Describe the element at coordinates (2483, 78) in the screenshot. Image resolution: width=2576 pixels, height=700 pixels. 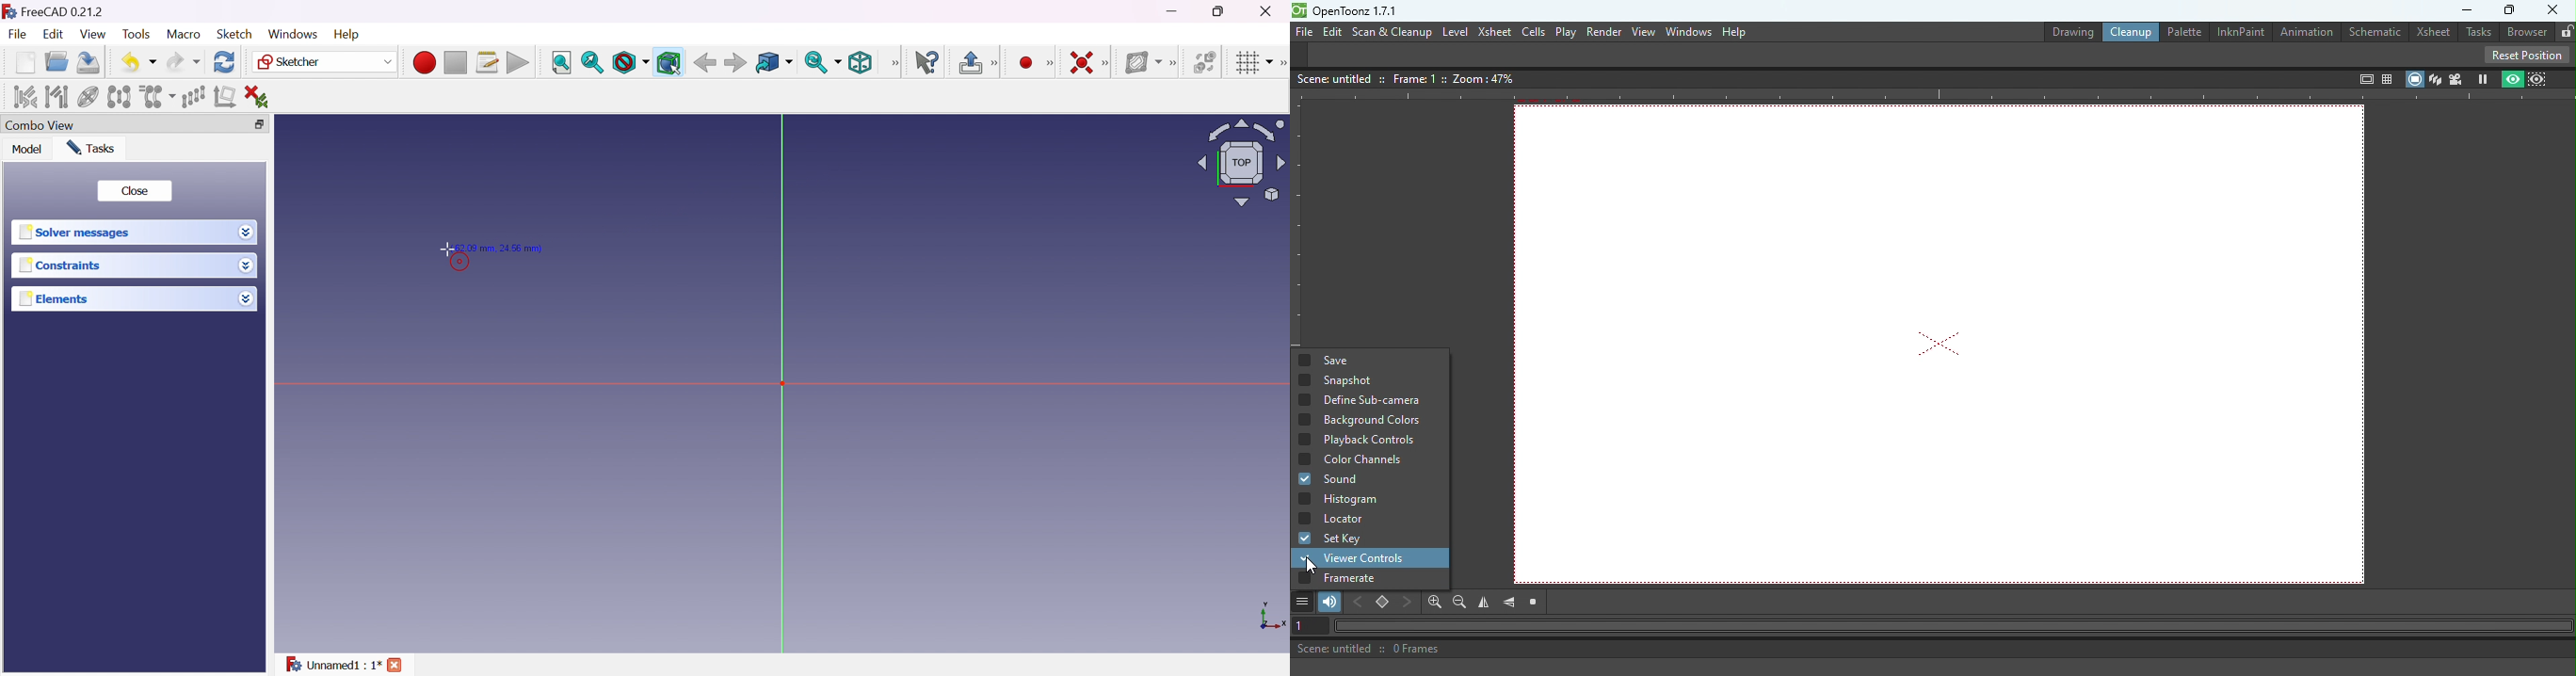
I see `Freeze` at that location.